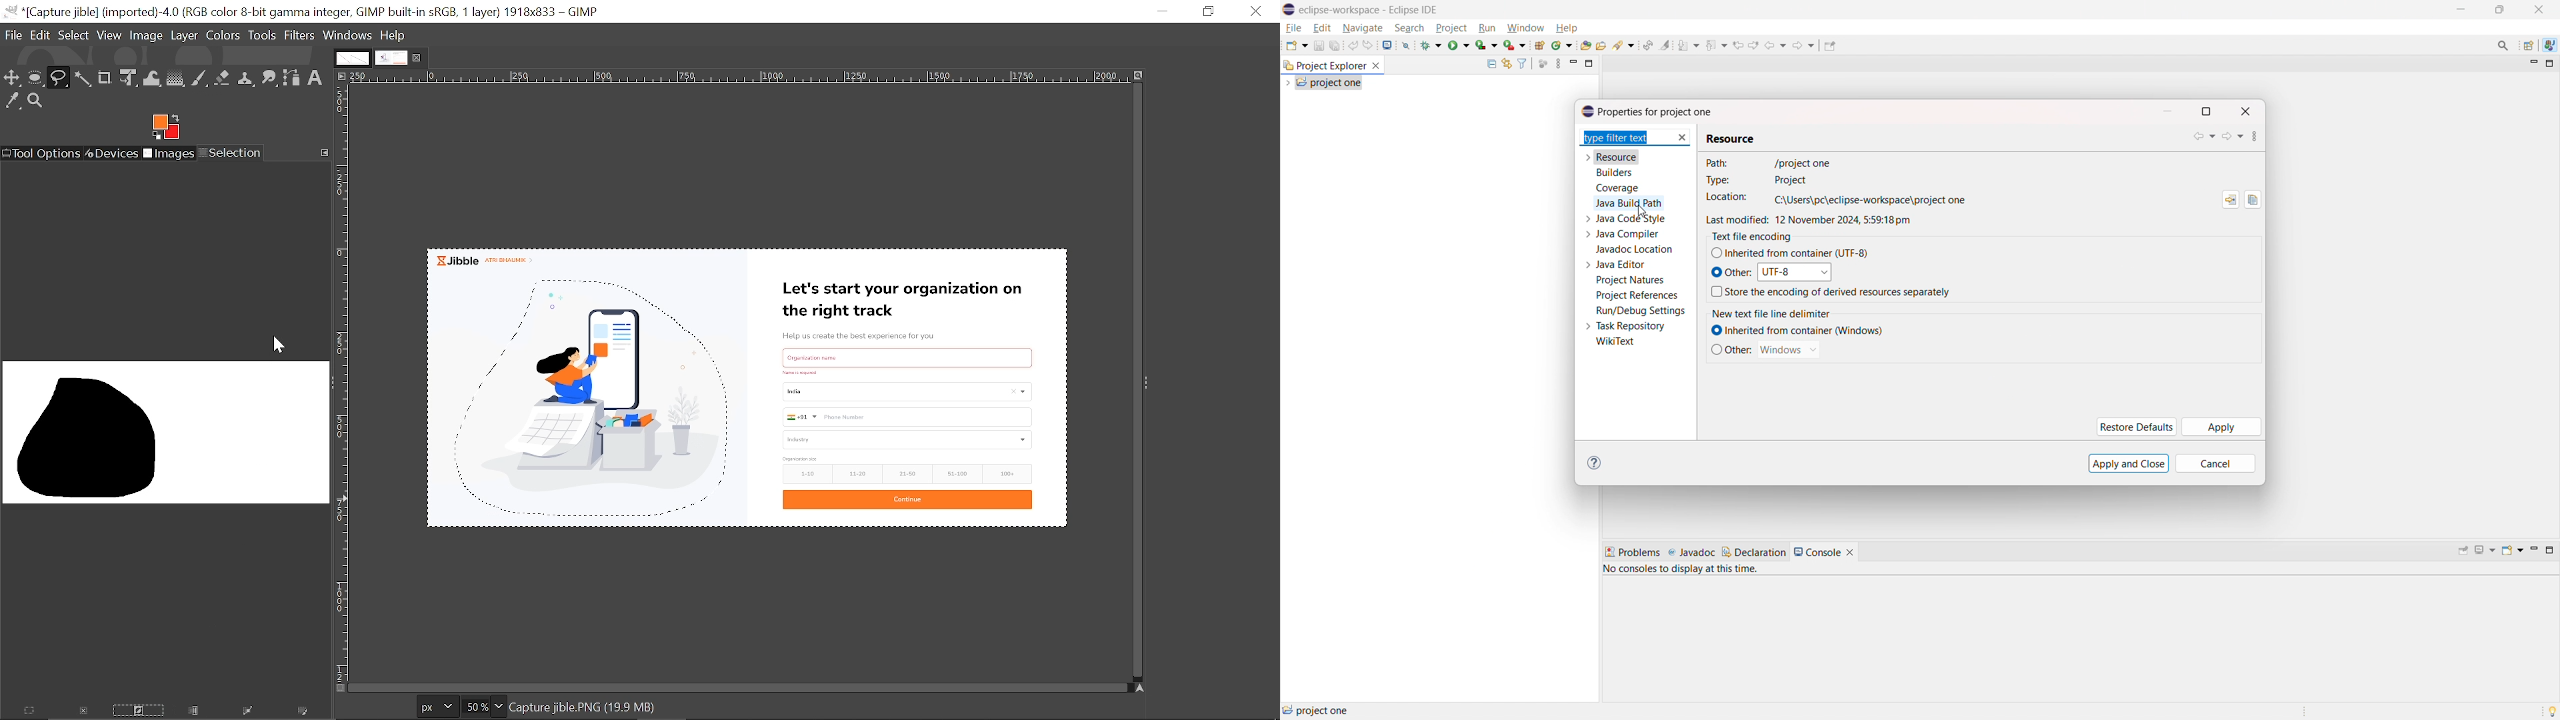 The height and width of the screenshot is (728, 2576). Describe the element at coordinates (1691, 553) in the screenshot. I see `javadoc` at that location.